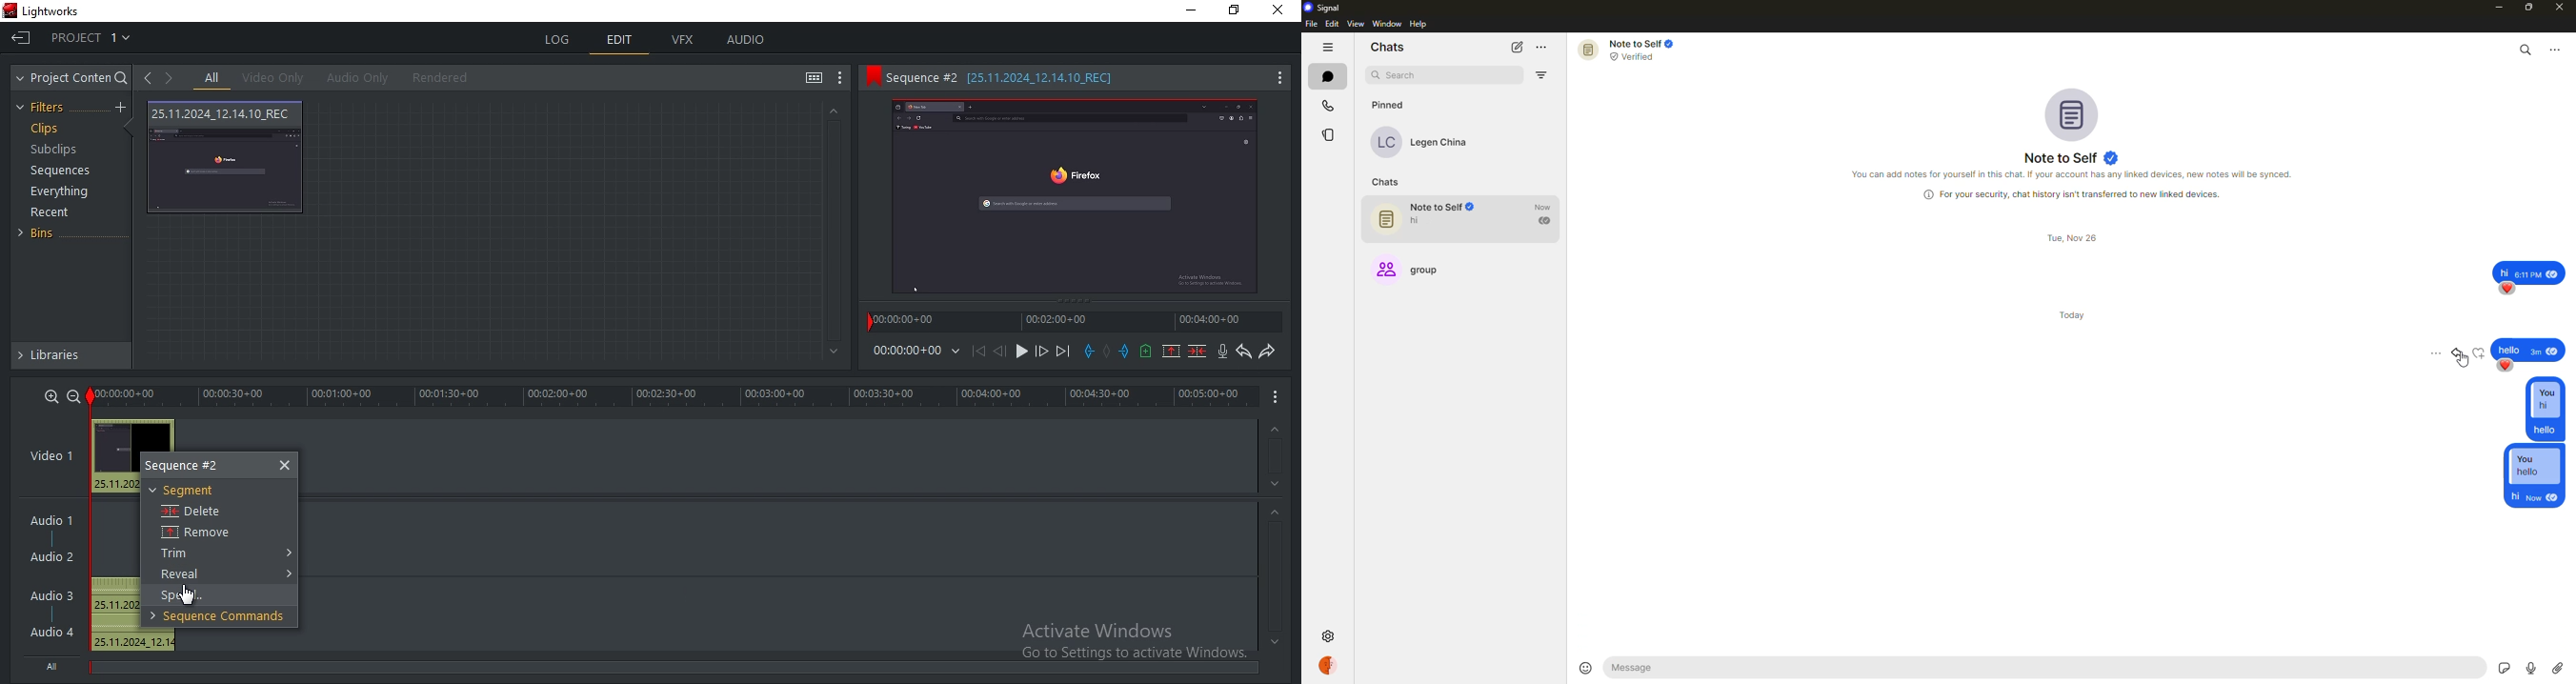 Image resolution: width=2576 pixels, height=700 pixels. What do you see at coordinates (2526, 9) in the screenshot?
I see `maximize` at bounding box center [2526, 9].